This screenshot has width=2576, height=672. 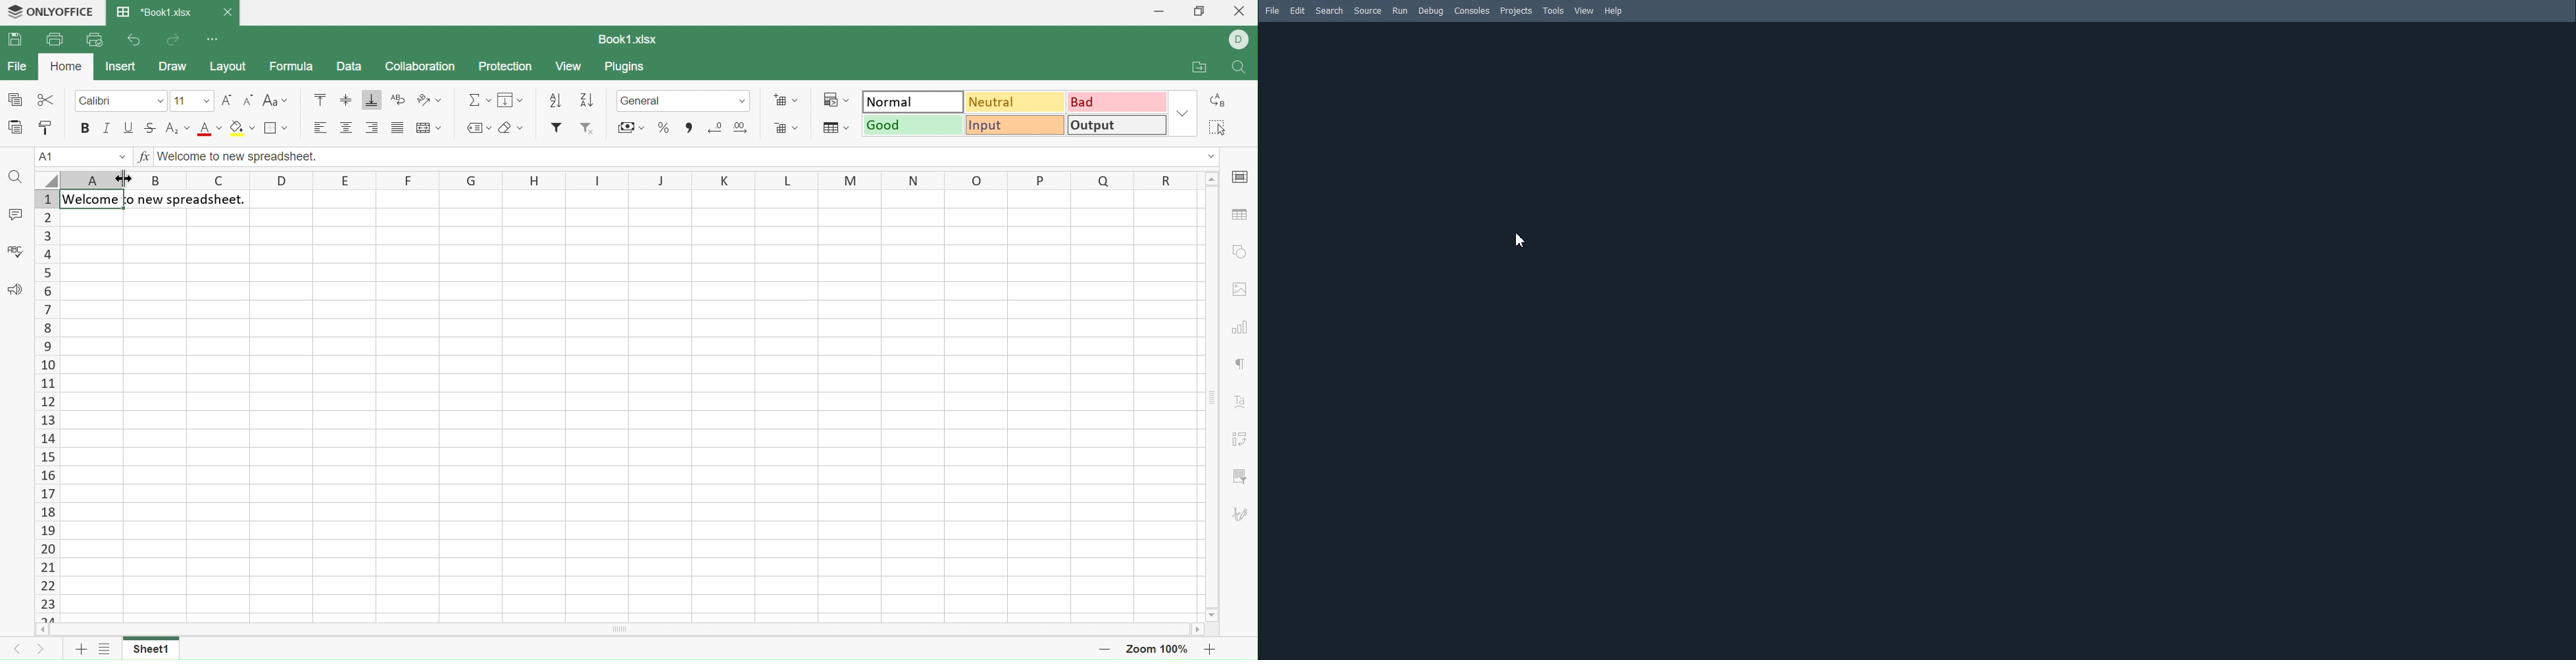 I want to click on Column Names, so click(x=609, y=179).